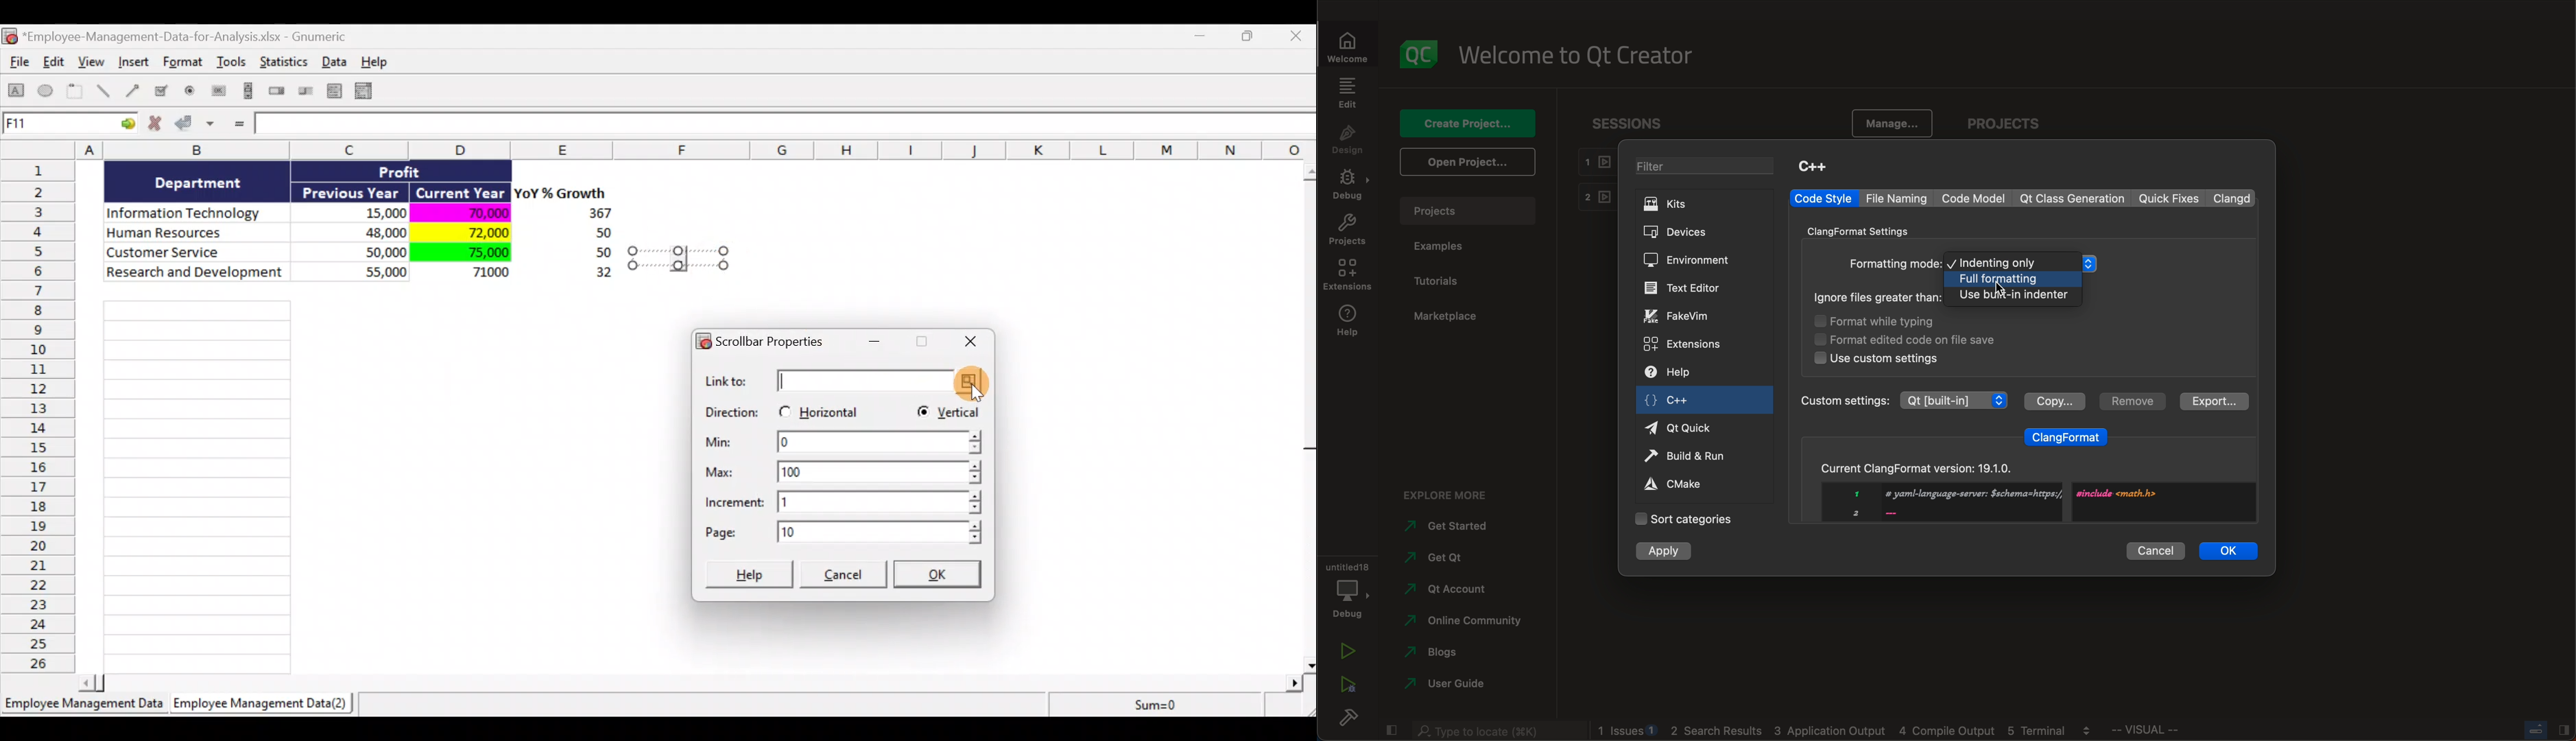  What do you see at coordinates (2234, 198) in the screenshot?
I see `clangd` at bounding box center [2234, 198].